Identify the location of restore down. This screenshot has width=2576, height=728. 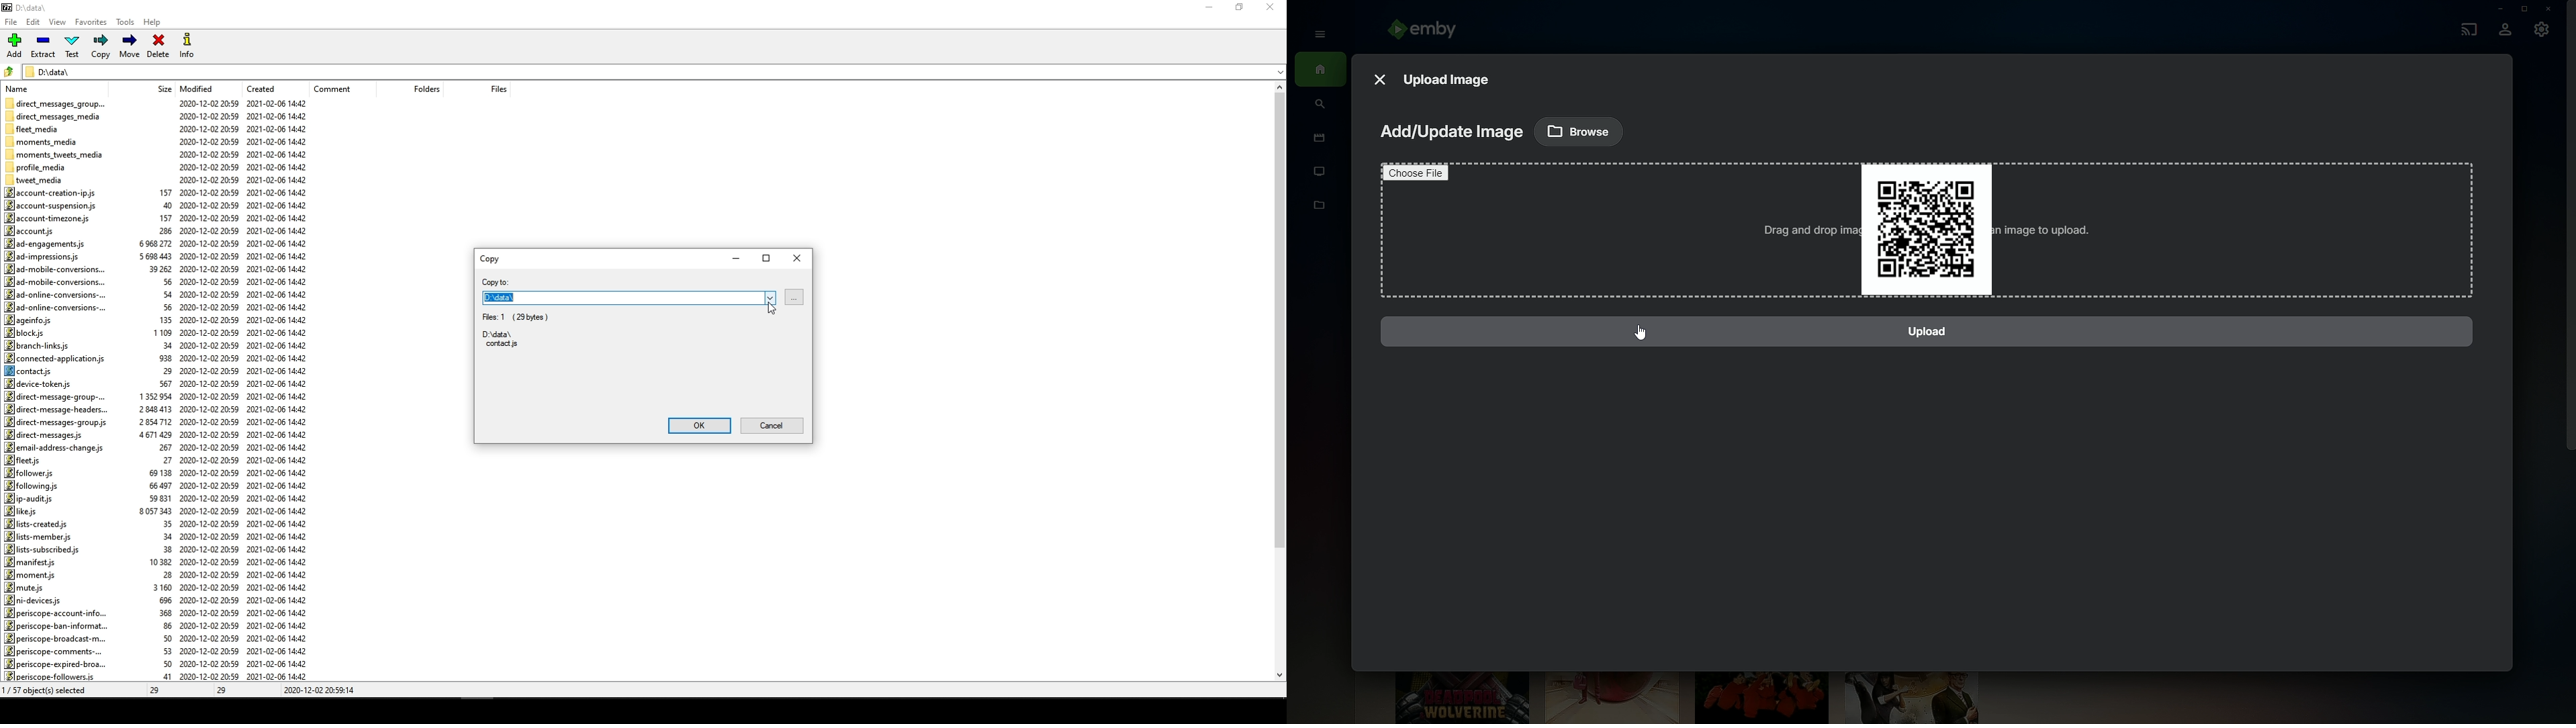
(1243, 8).